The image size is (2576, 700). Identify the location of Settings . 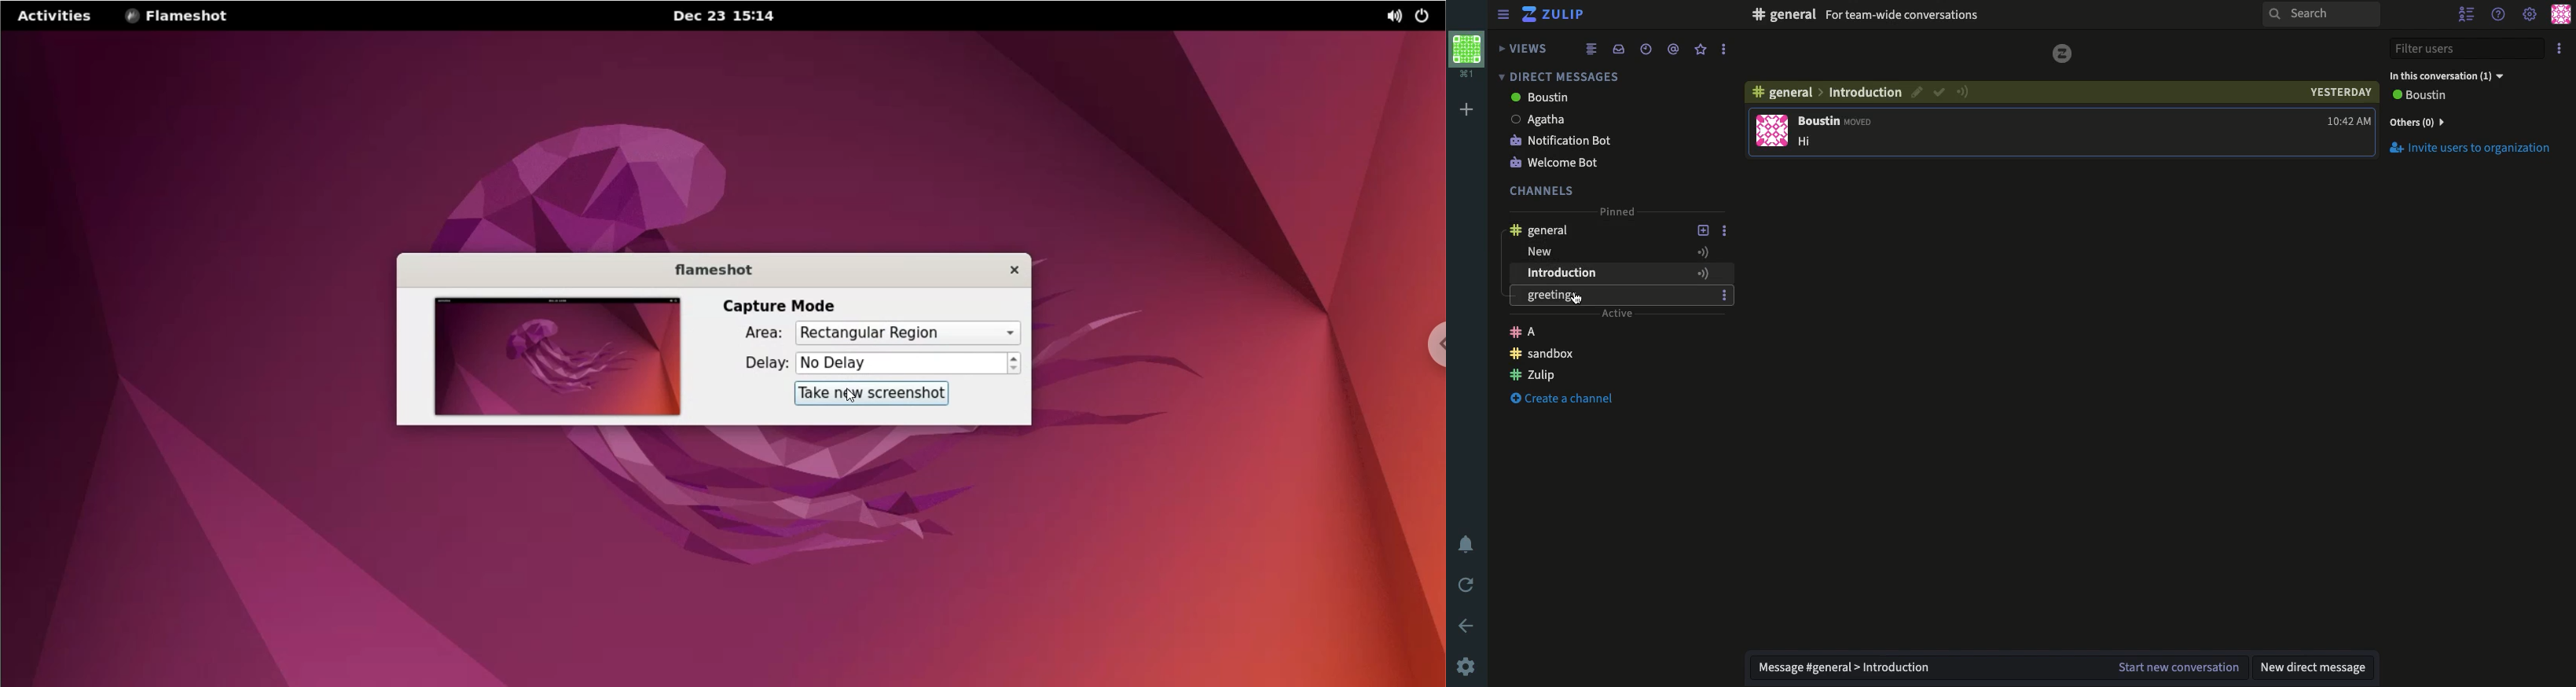
(2529, 16).